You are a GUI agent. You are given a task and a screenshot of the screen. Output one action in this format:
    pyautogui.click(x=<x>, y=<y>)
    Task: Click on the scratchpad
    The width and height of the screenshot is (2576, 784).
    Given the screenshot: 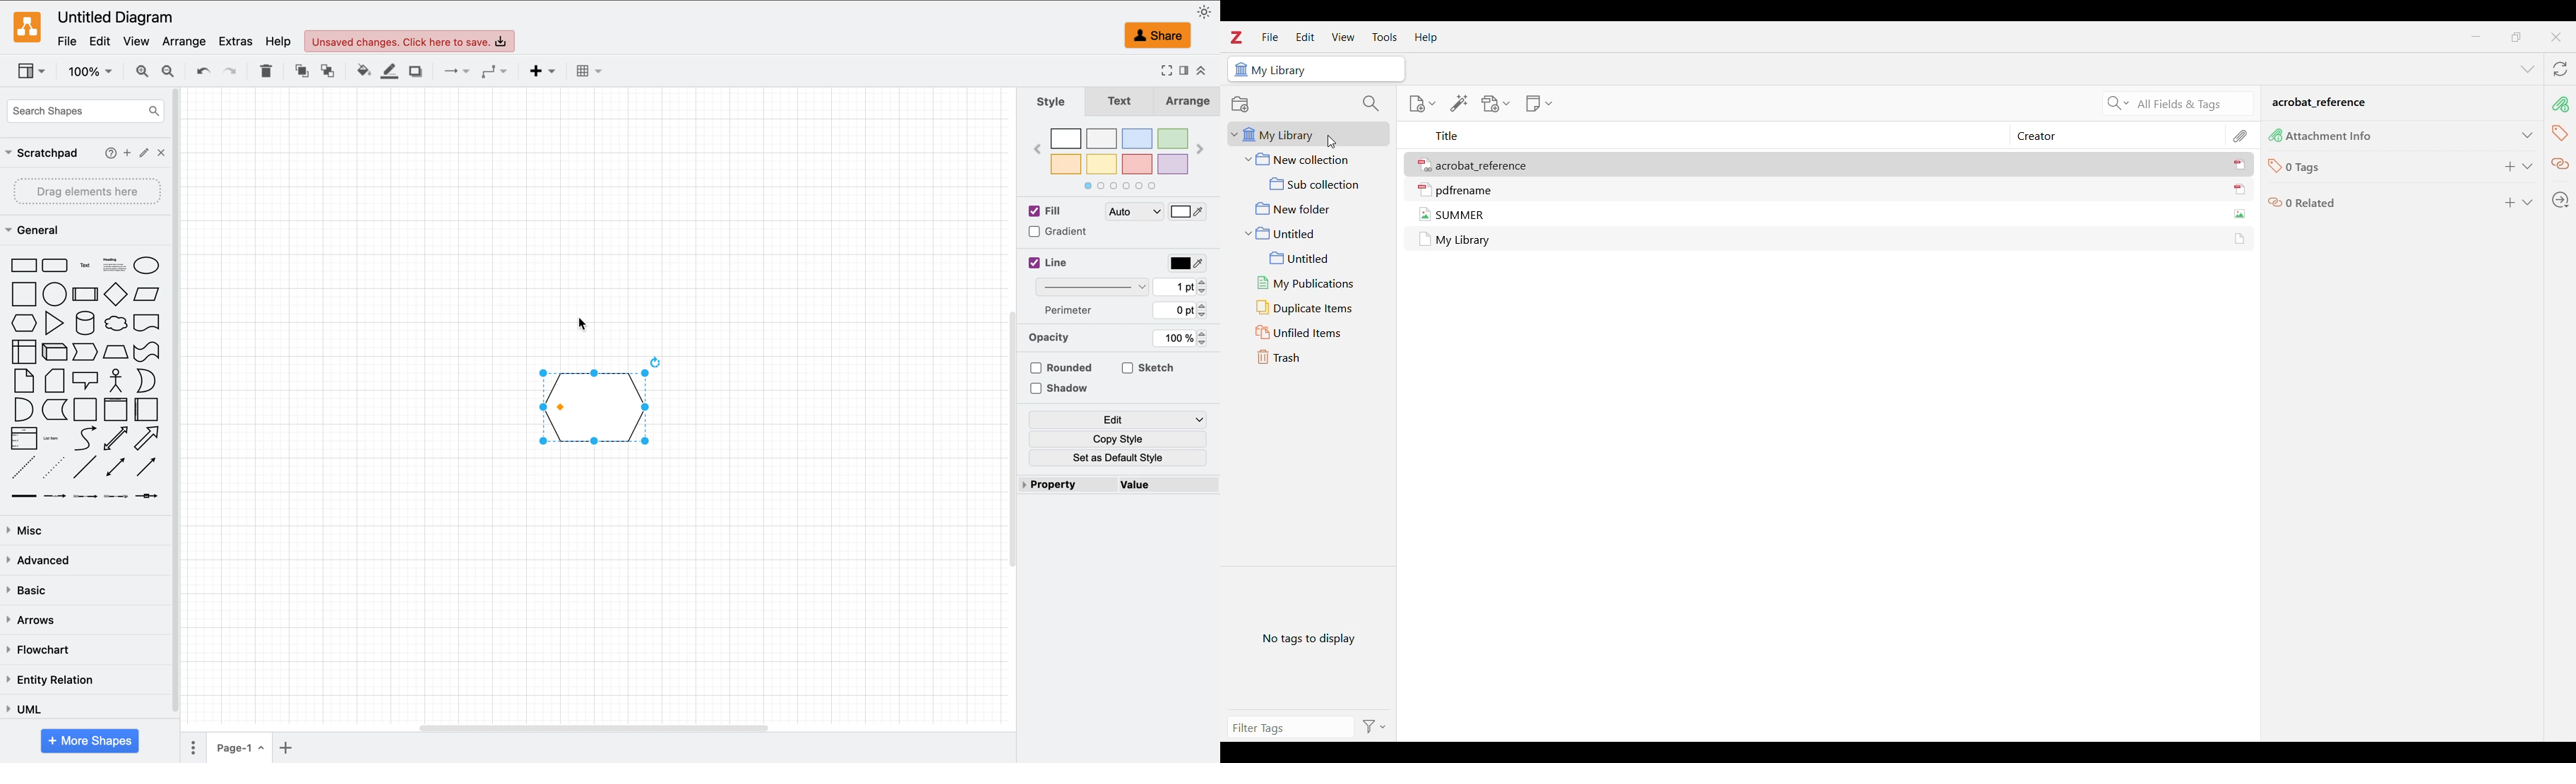 What is the action you would take?
    pyautogui.click(x=40, y=153)
    